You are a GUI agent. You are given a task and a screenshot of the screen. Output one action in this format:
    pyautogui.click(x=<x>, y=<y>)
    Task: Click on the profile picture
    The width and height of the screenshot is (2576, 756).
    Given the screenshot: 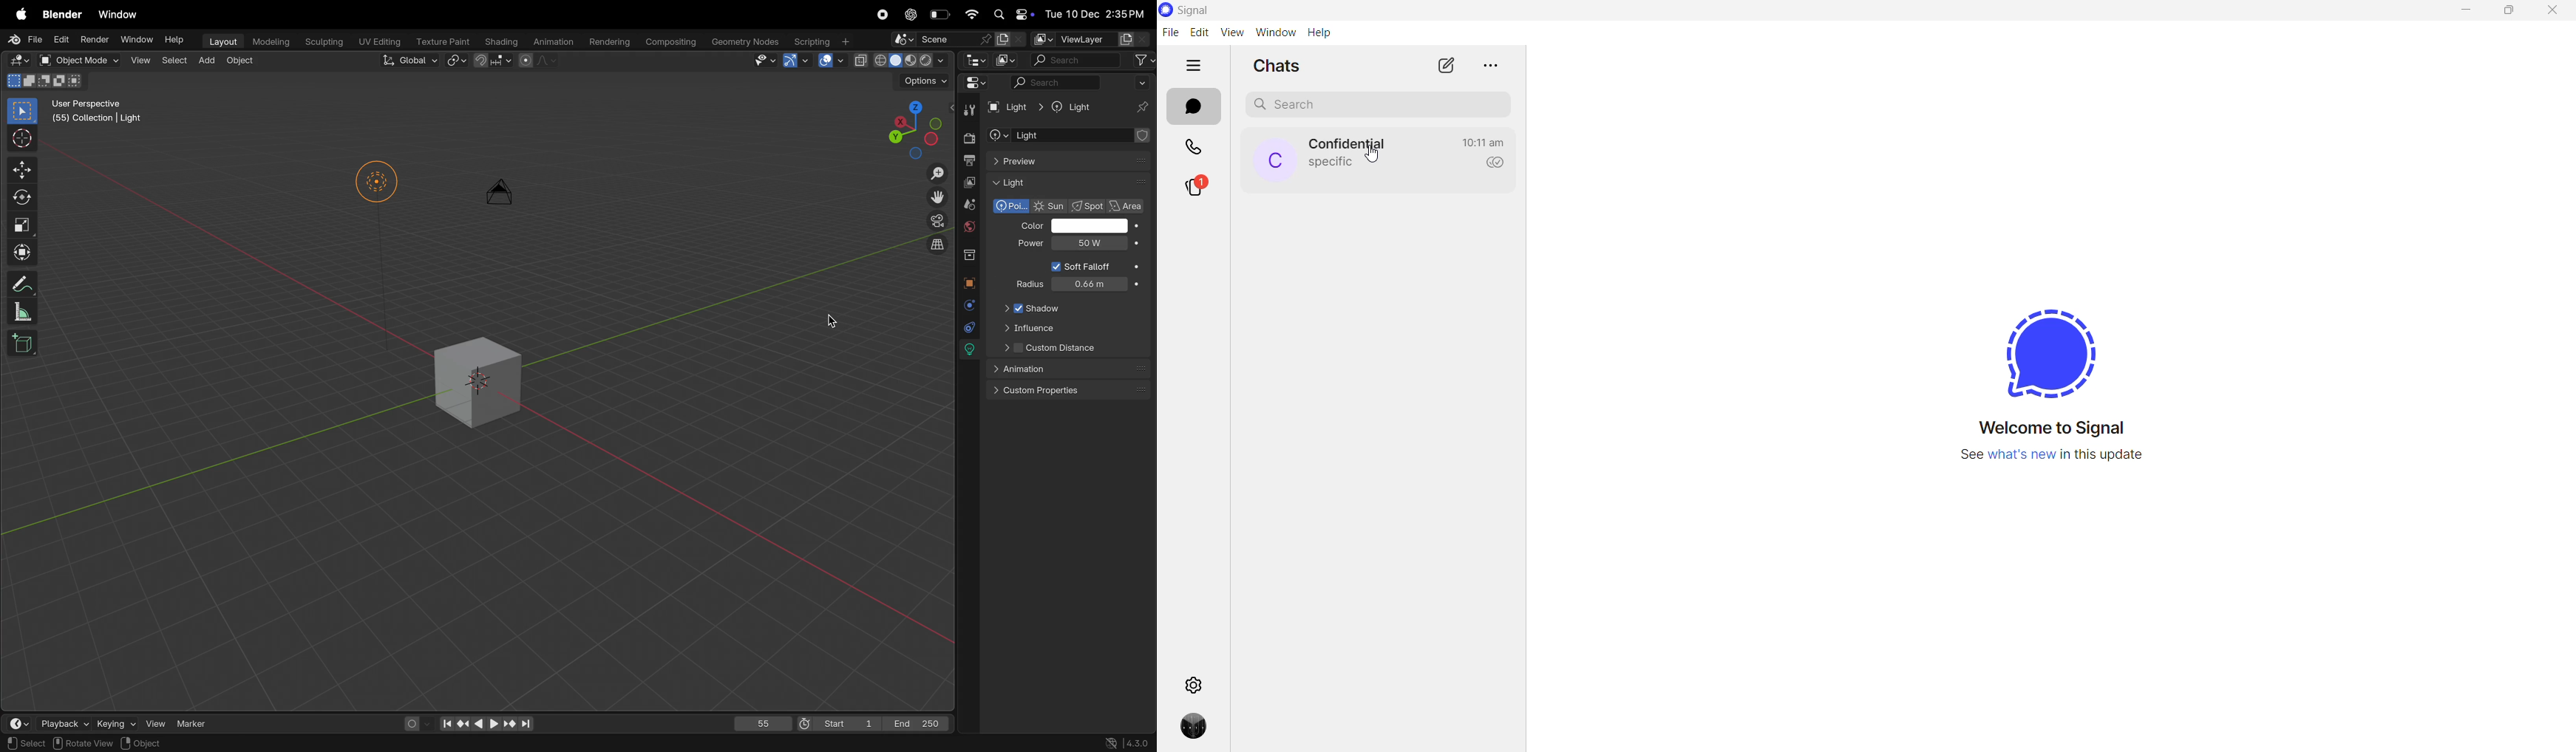 What is the action you would take?
    pyautogui.click(x=1273, y=160)
    